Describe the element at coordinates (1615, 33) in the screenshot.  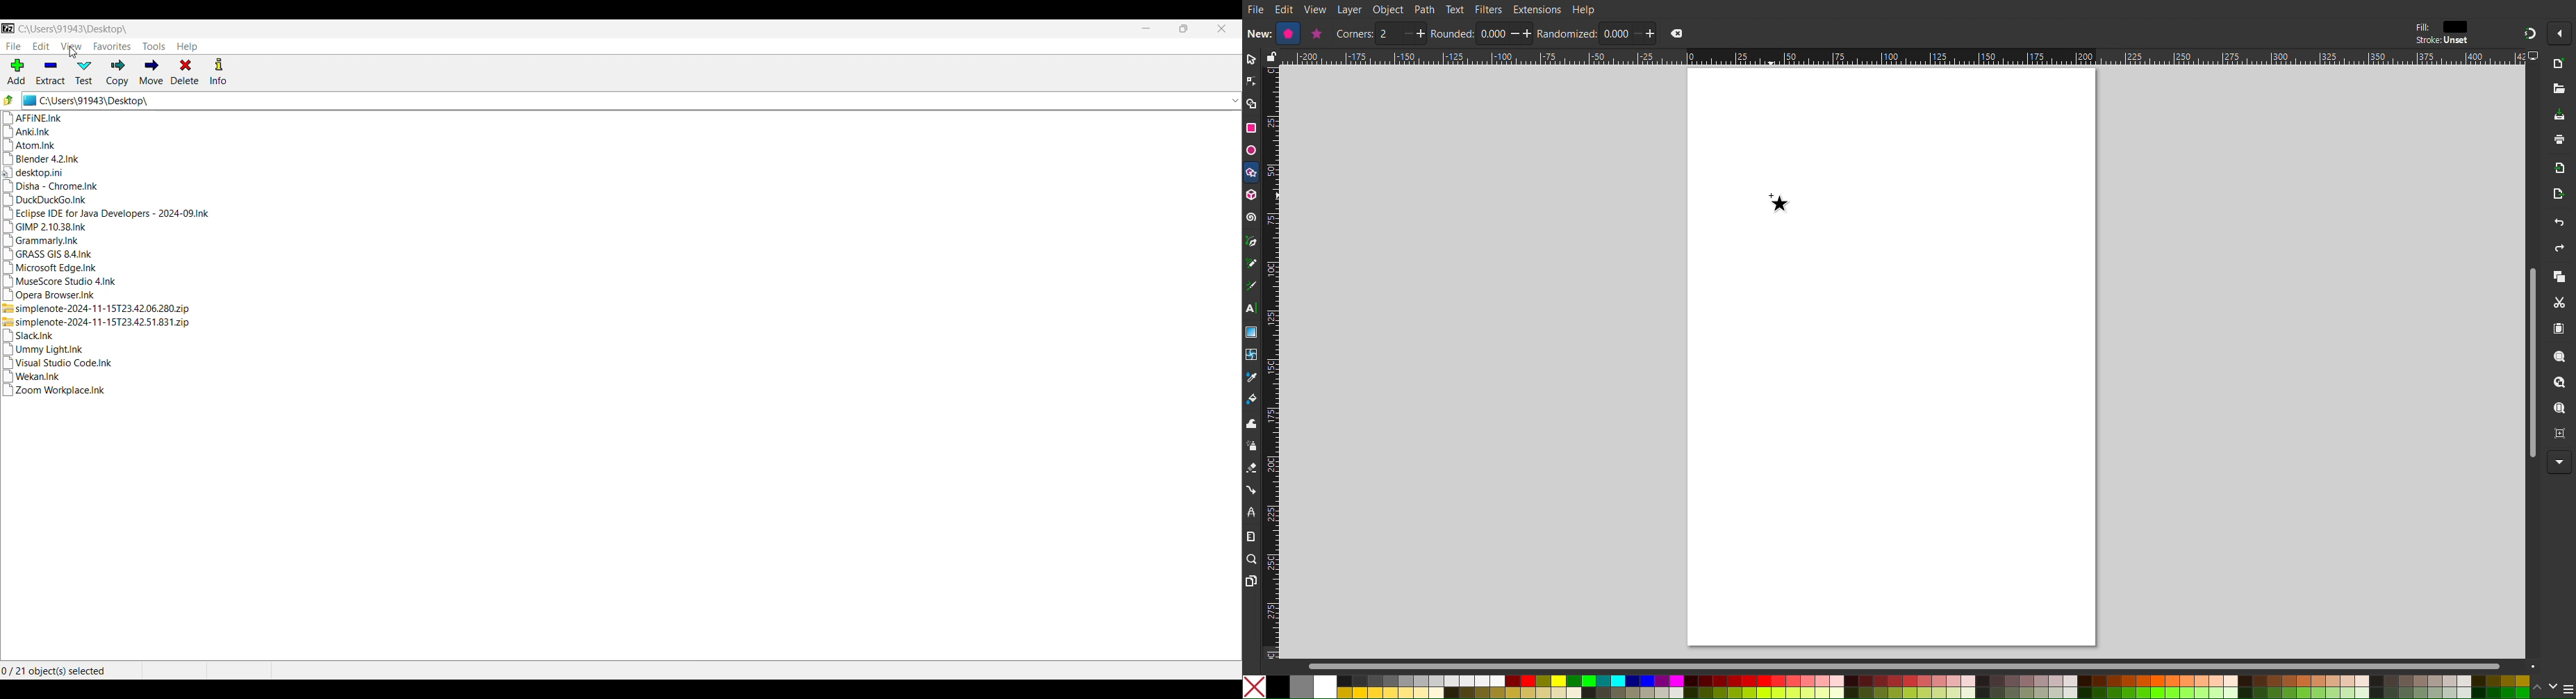
I see `0` at that location.